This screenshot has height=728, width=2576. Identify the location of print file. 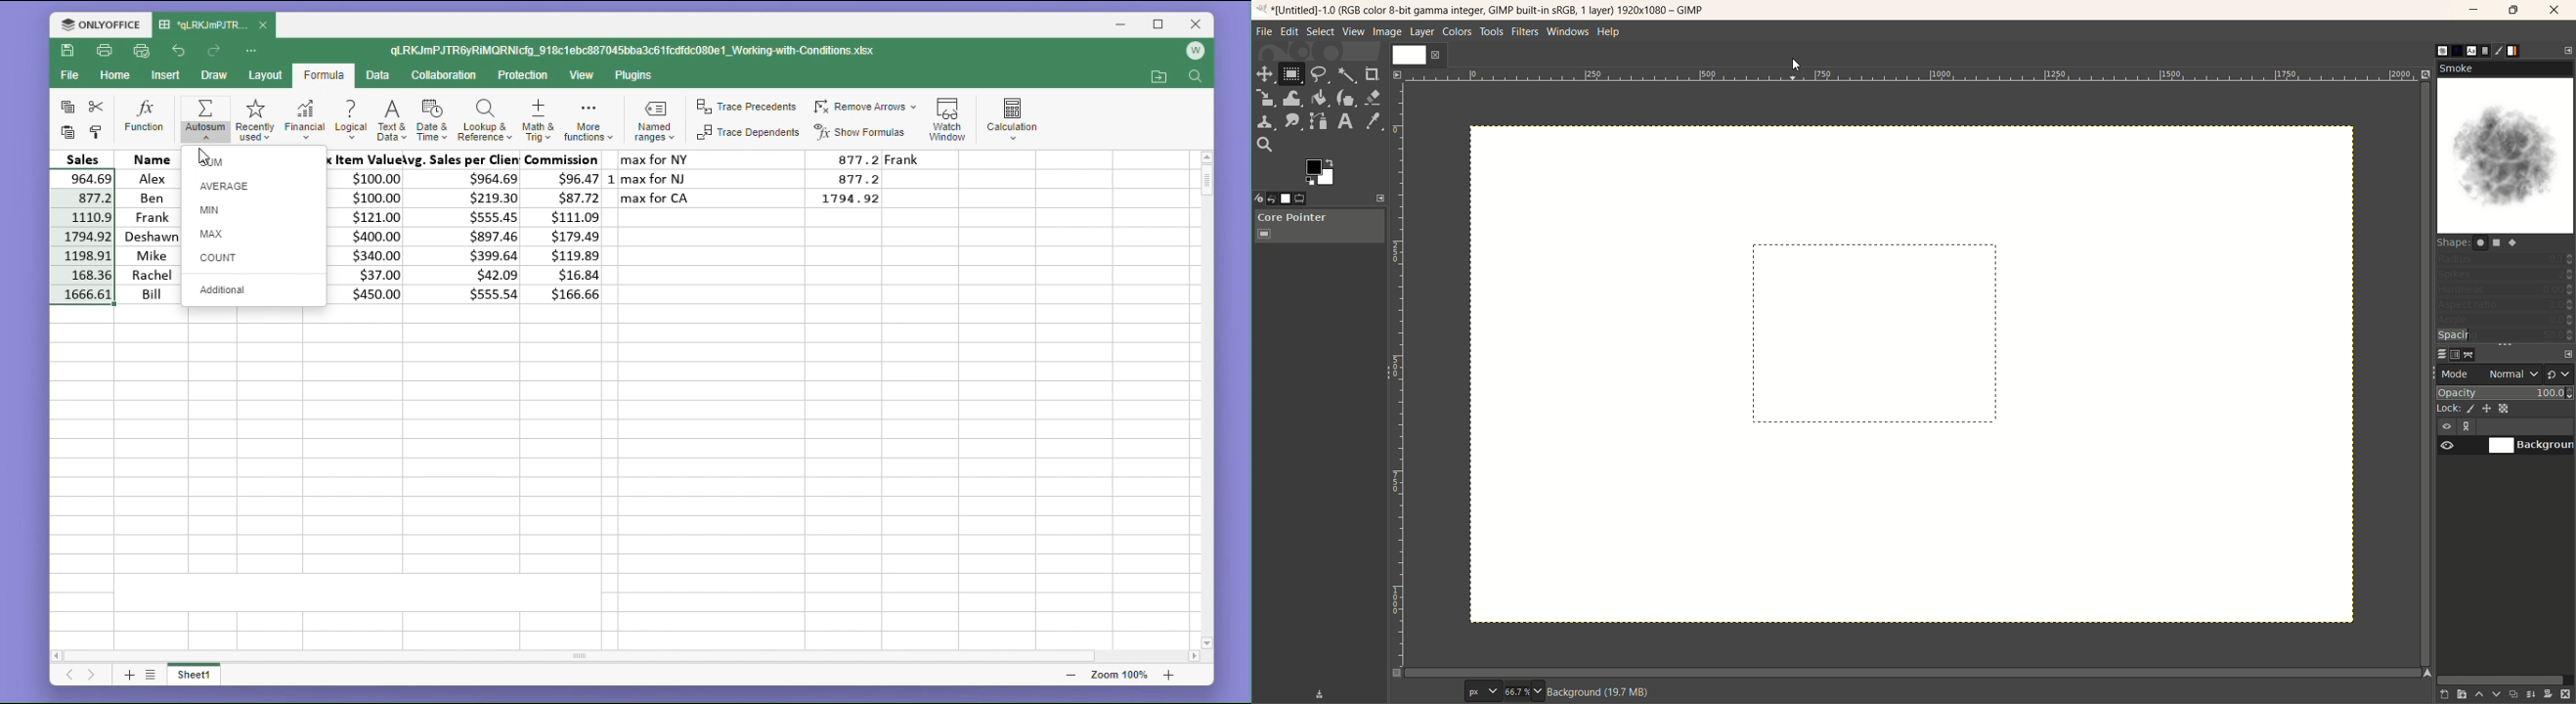
(106, 52).